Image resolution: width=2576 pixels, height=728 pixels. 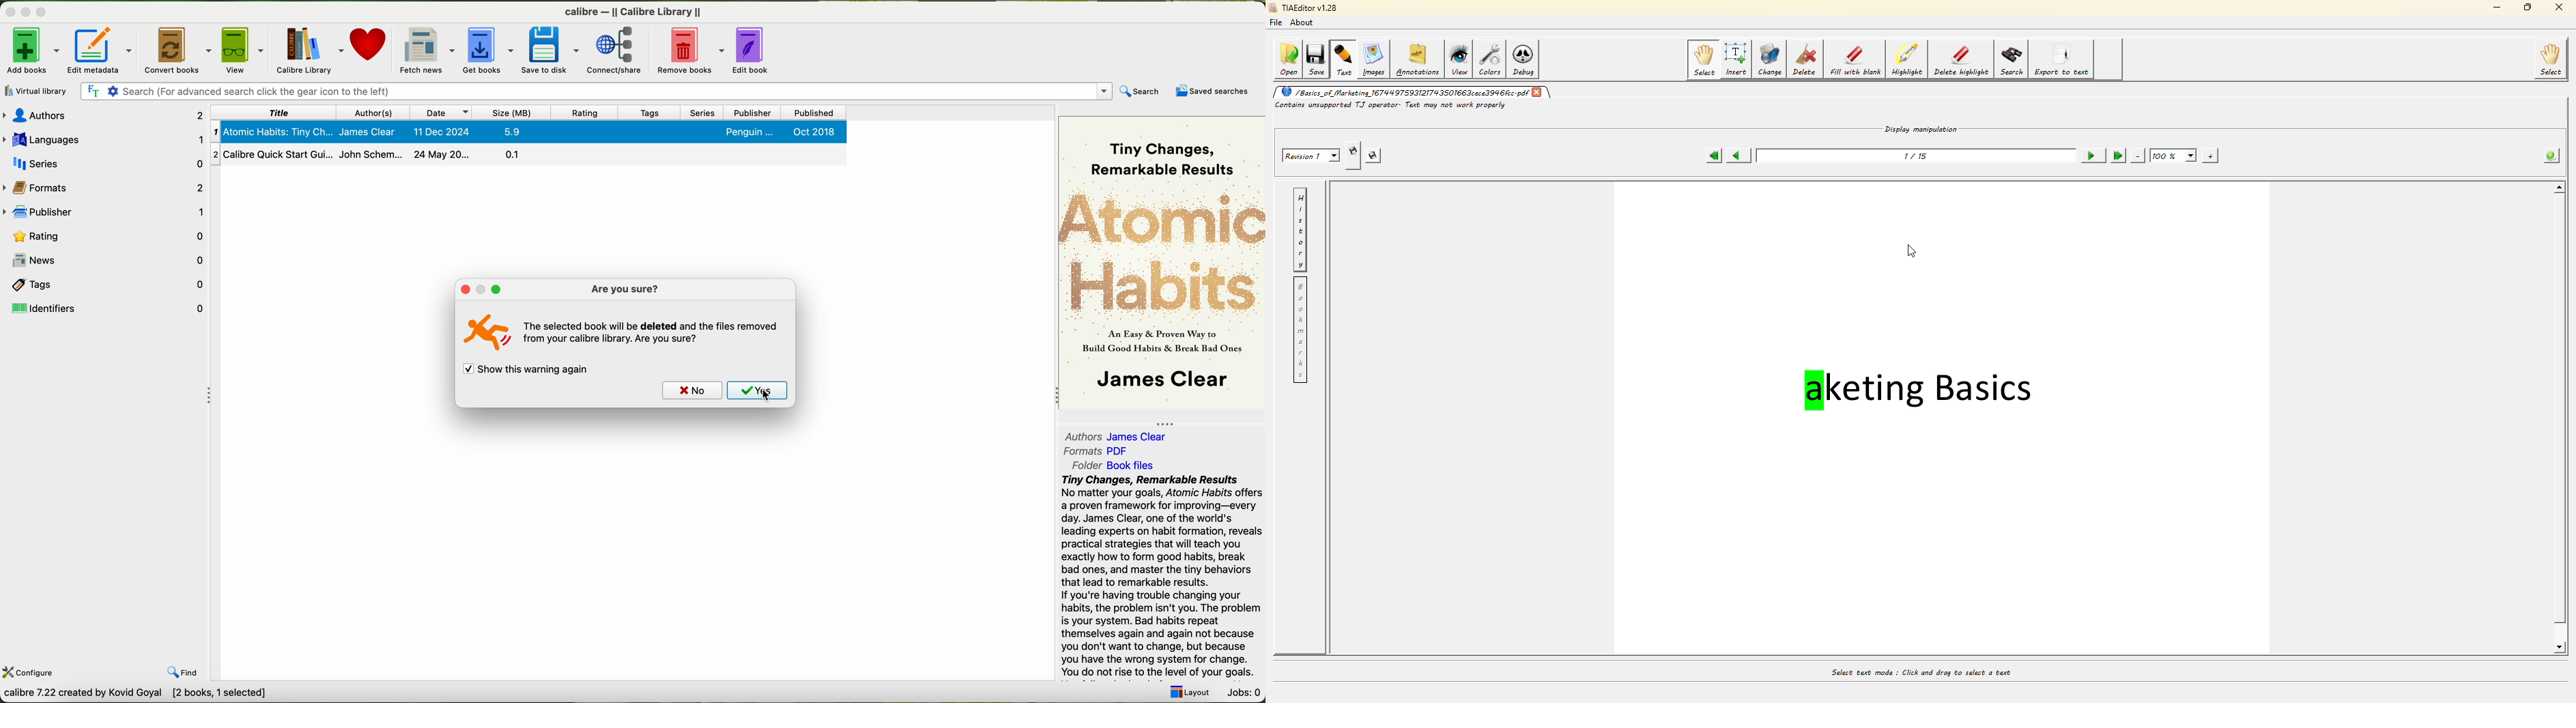 I want to click on publisher, so click(x=106, y=211).